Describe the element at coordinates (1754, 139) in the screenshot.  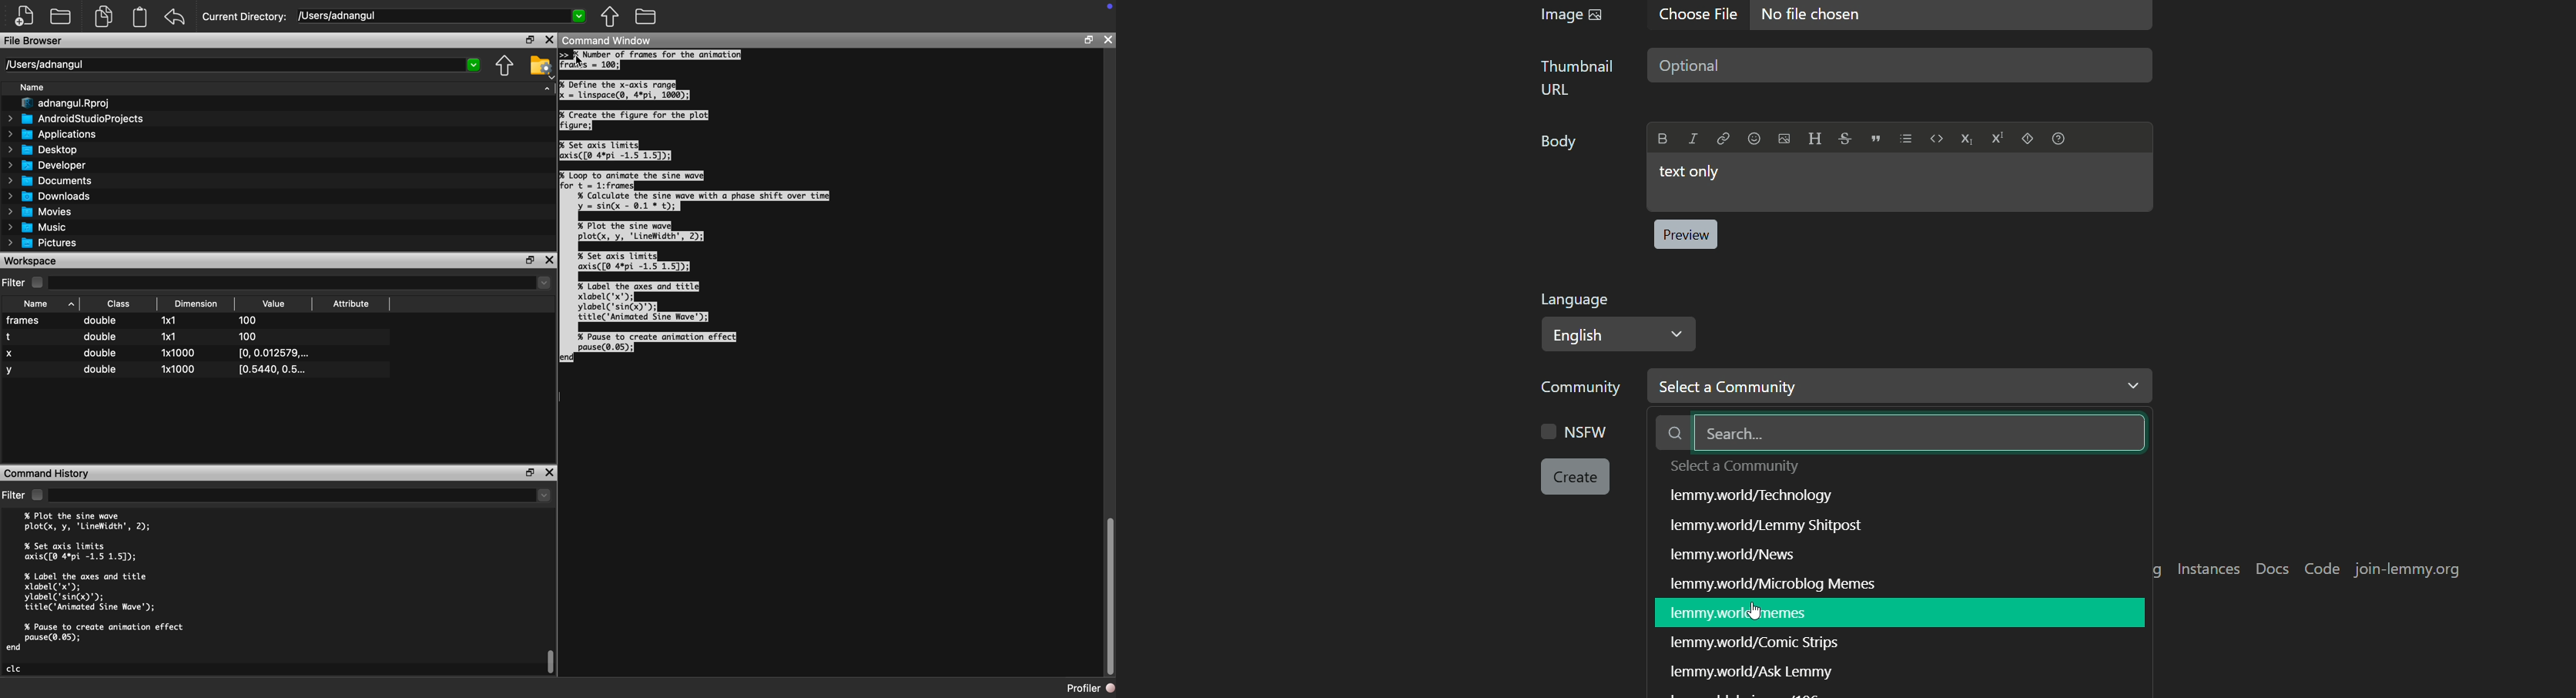
I see `Emoji` at that location.